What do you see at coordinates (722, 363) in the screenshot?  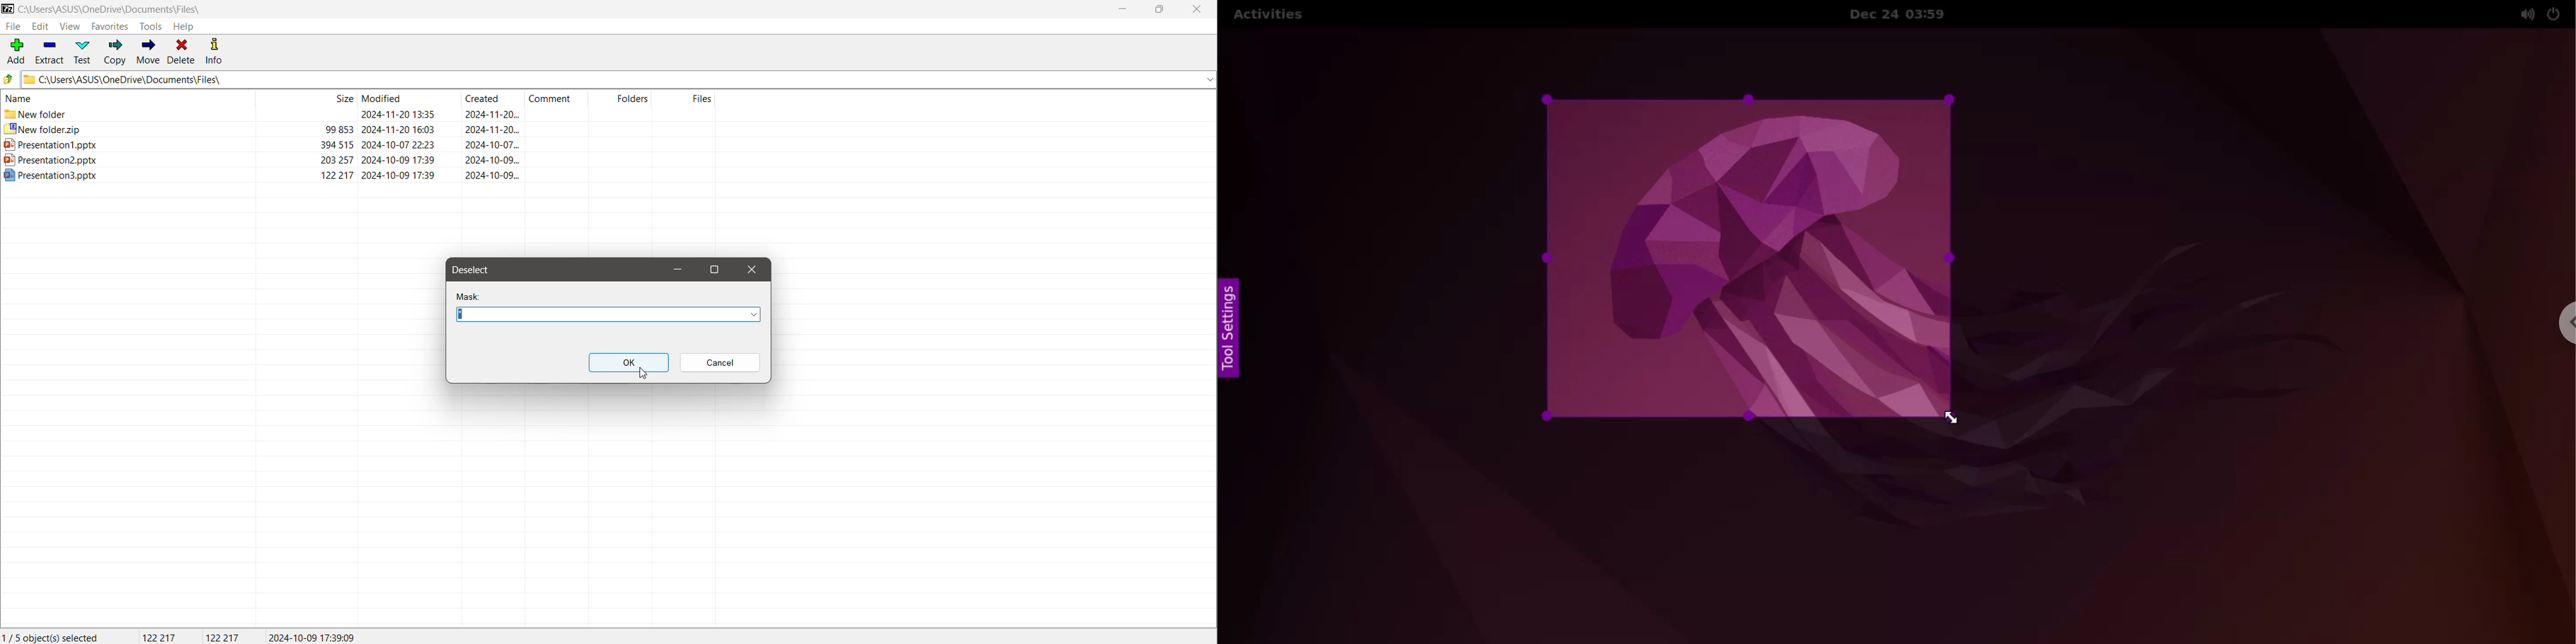 I see `Cancel` at bounding box center [722, 363].